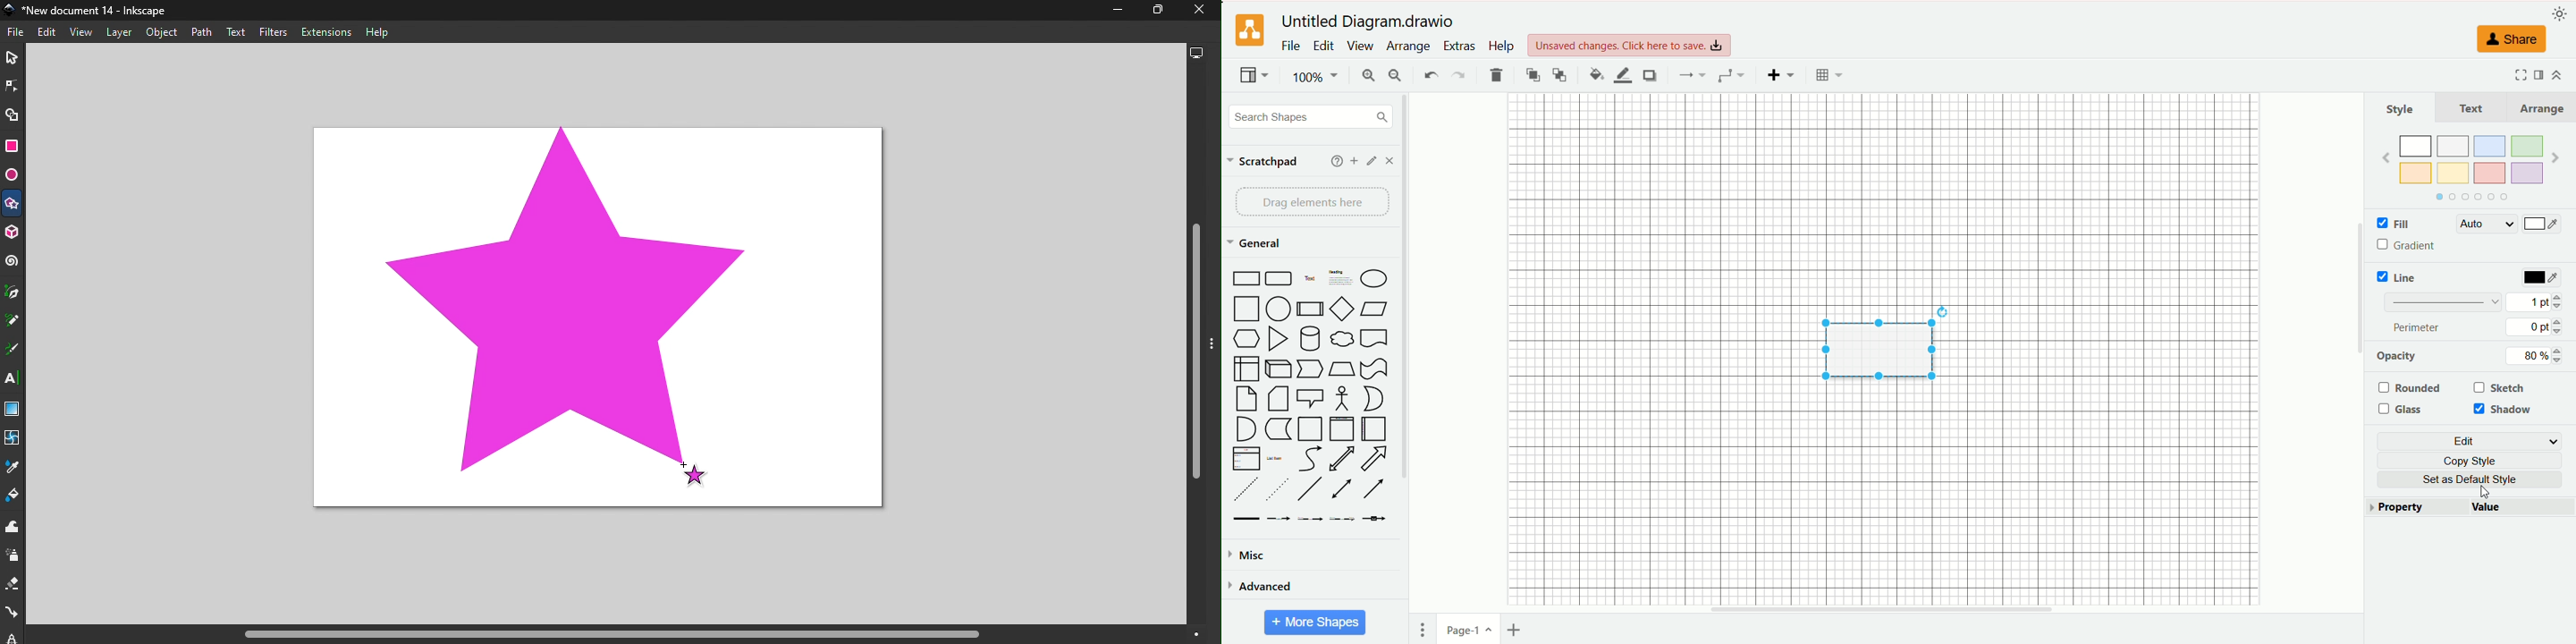 The width and height of the screenshot is (2576, 644). I want to click on vertical scroll bar, so click(2359, 354).